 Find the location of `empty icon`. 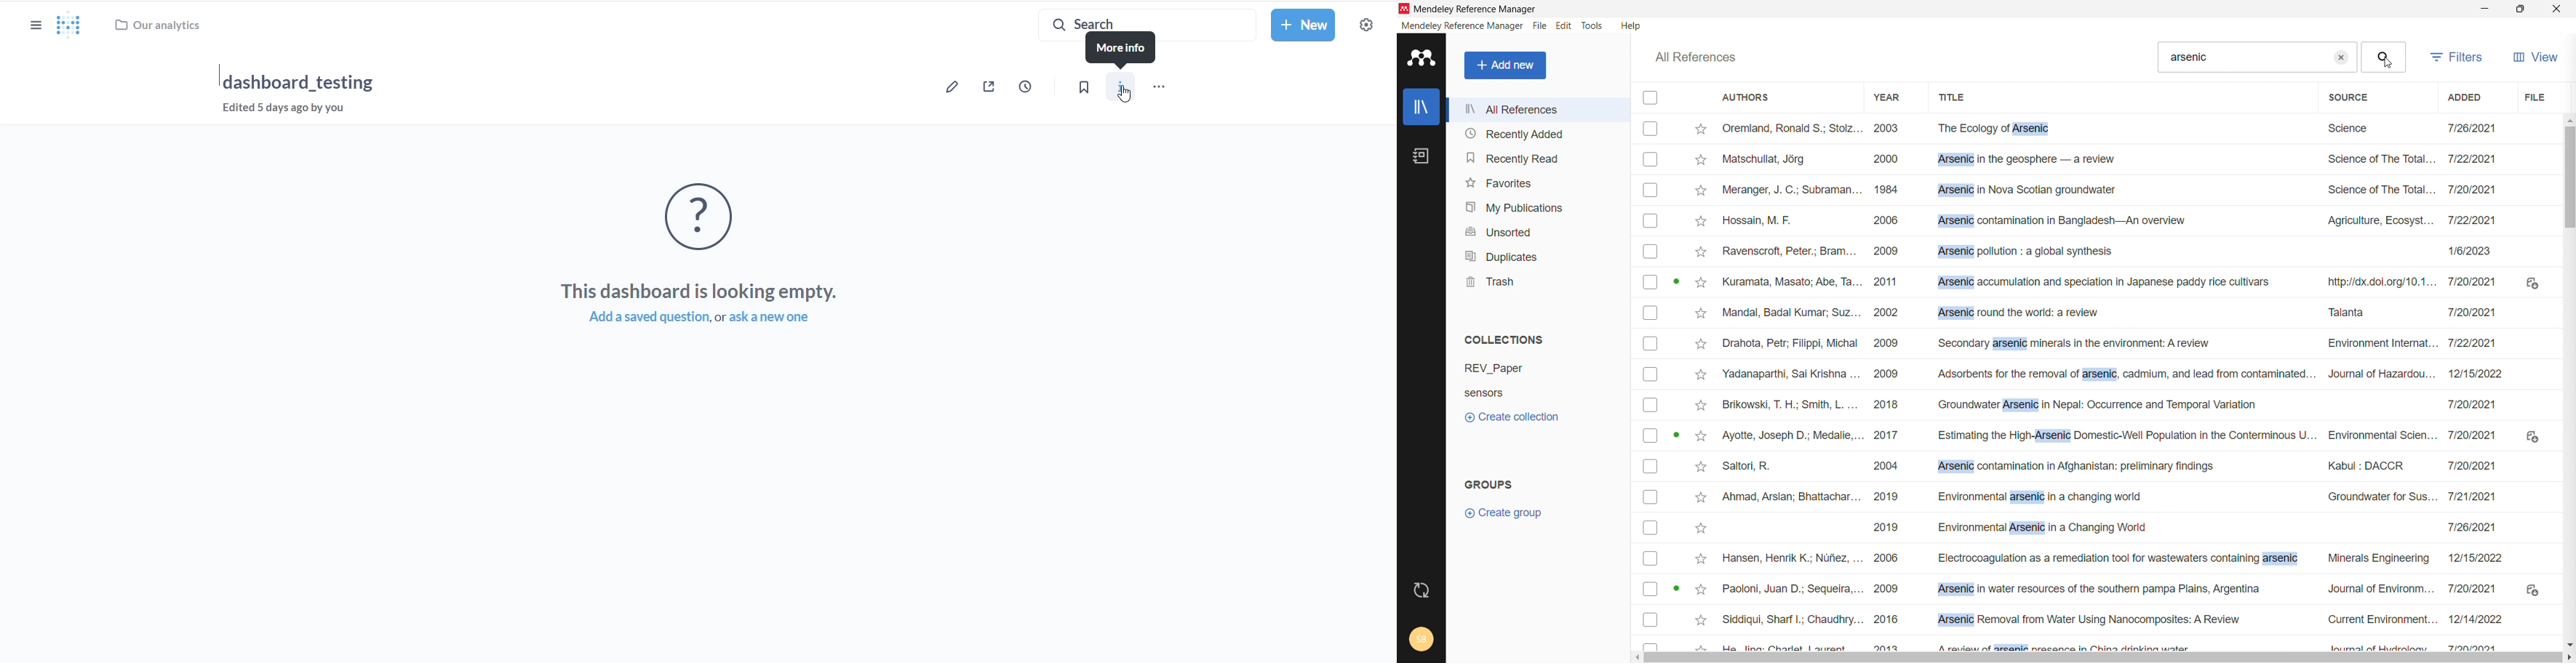

empty icon is located at coordinates (709, 219).